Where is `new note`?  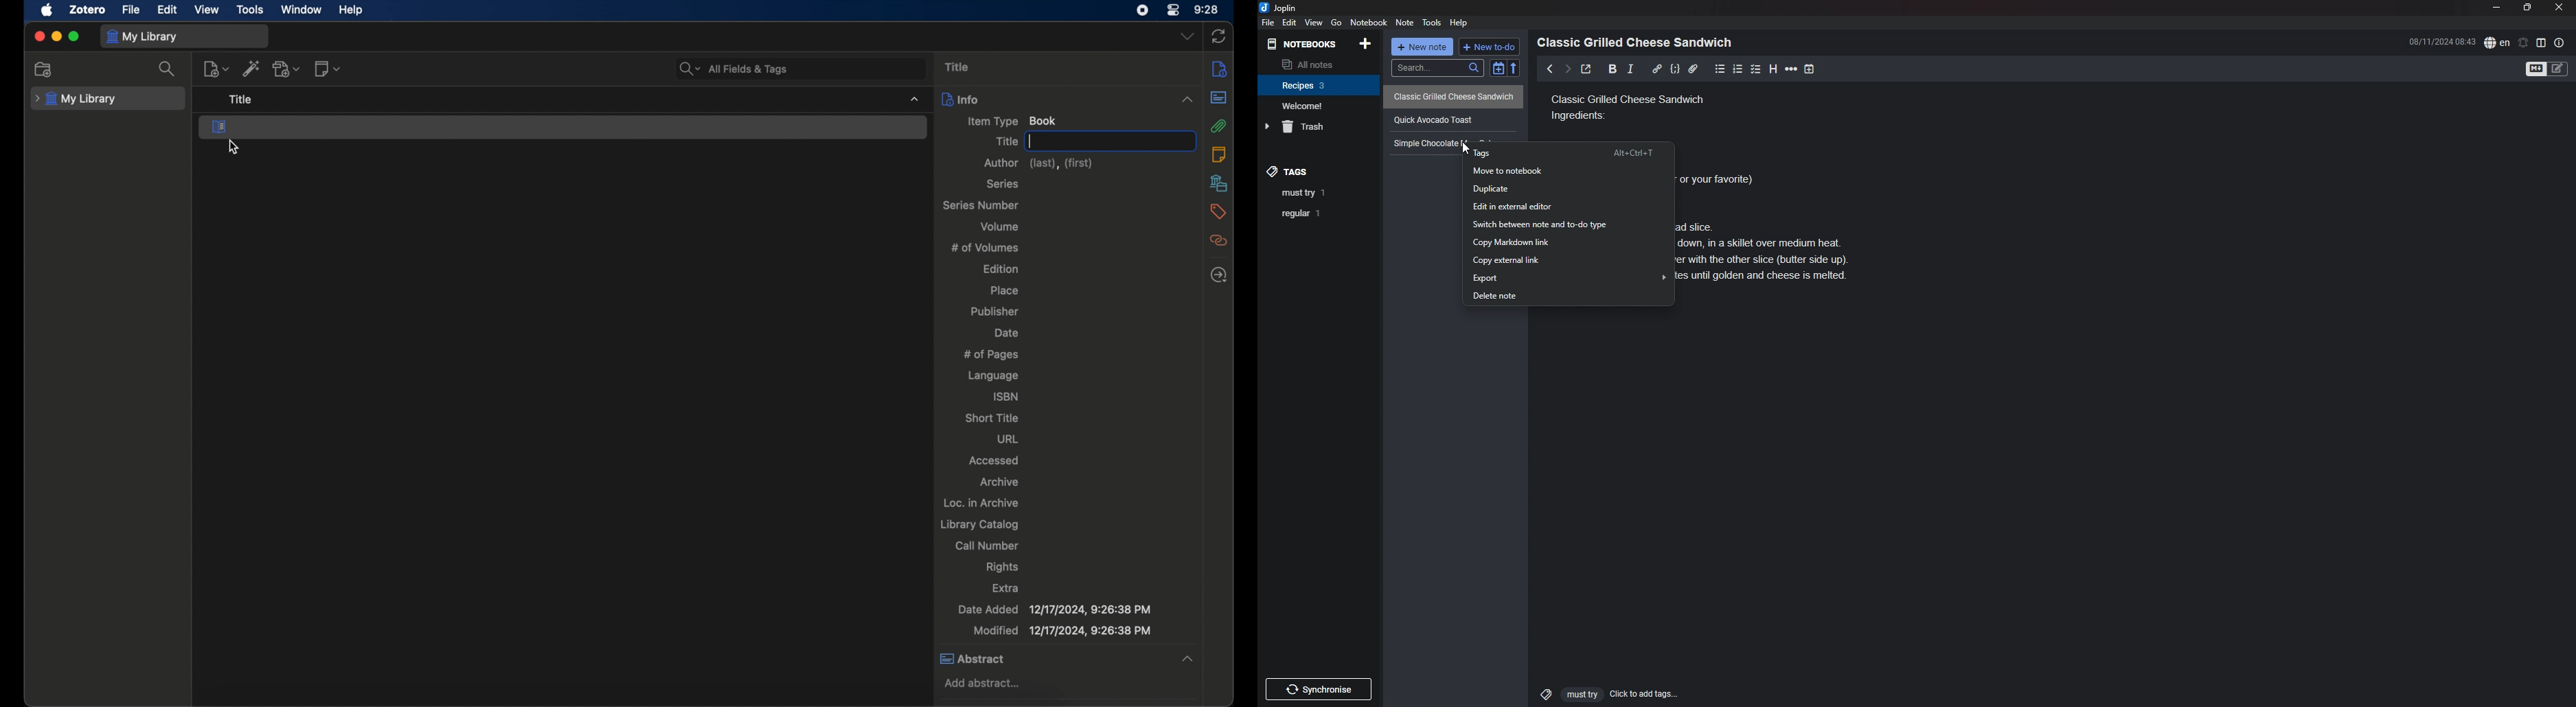
new note is located at coordinates (327, 69).